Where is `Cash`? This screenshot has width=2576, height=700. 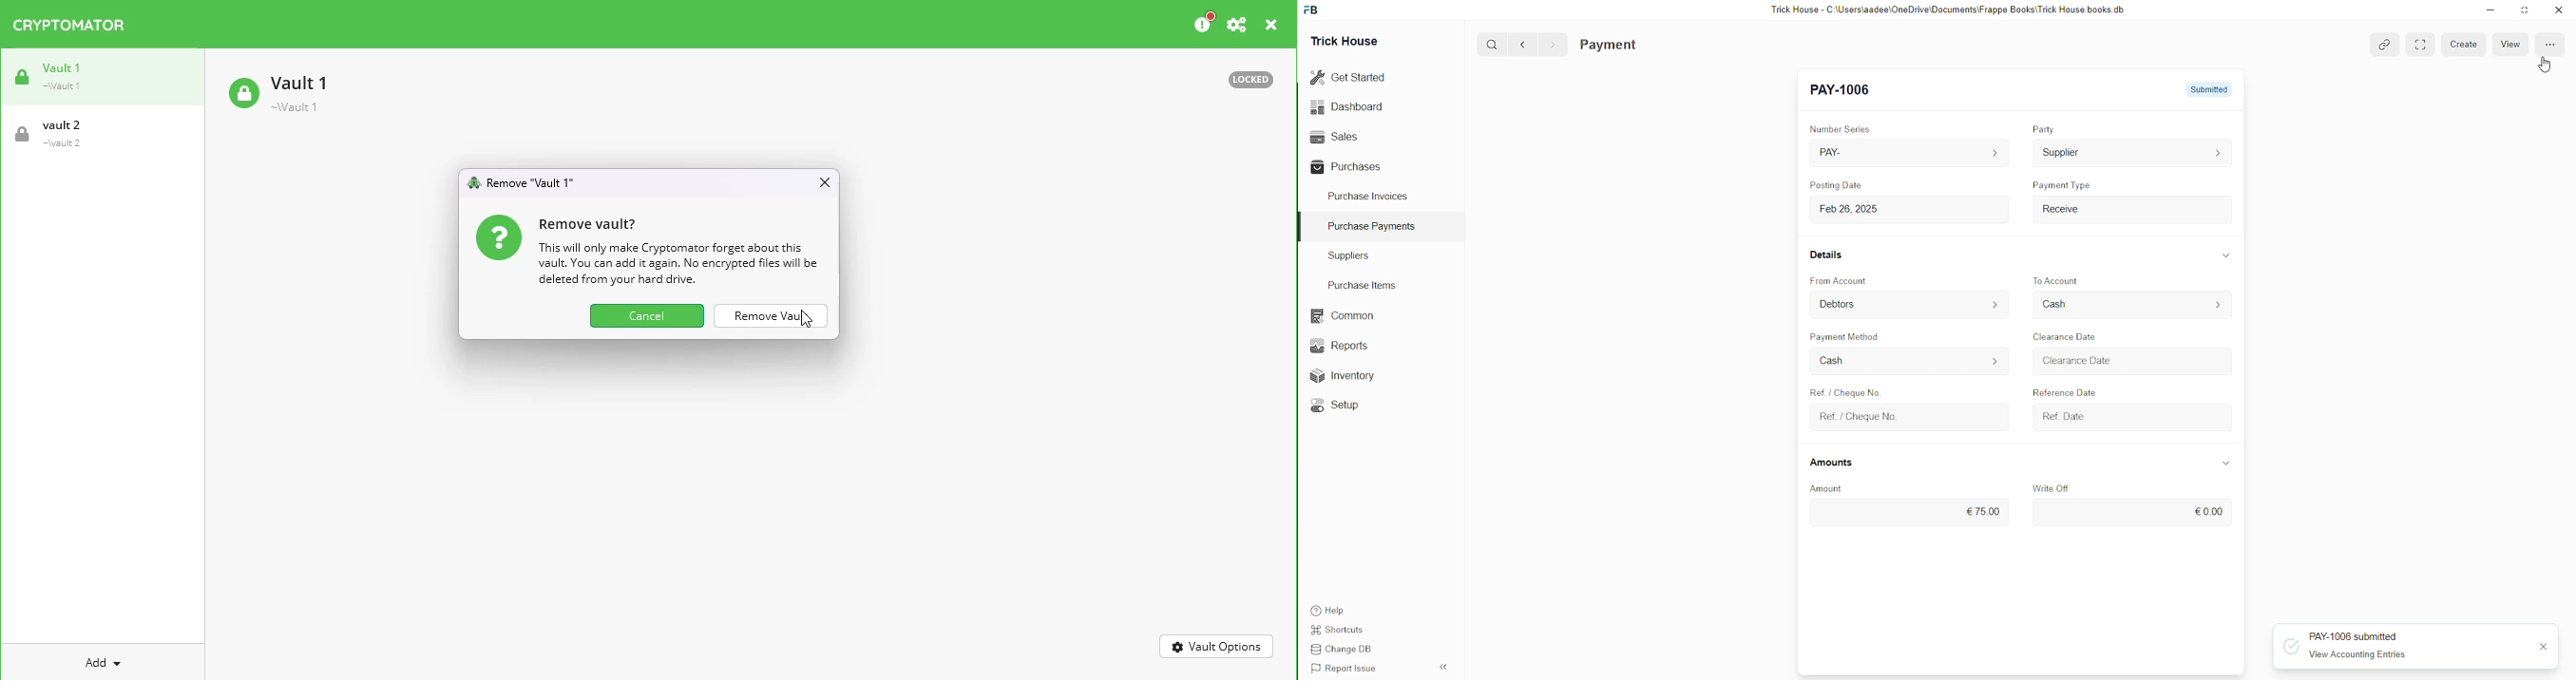 Cash is located at coordinates (2125, 305).